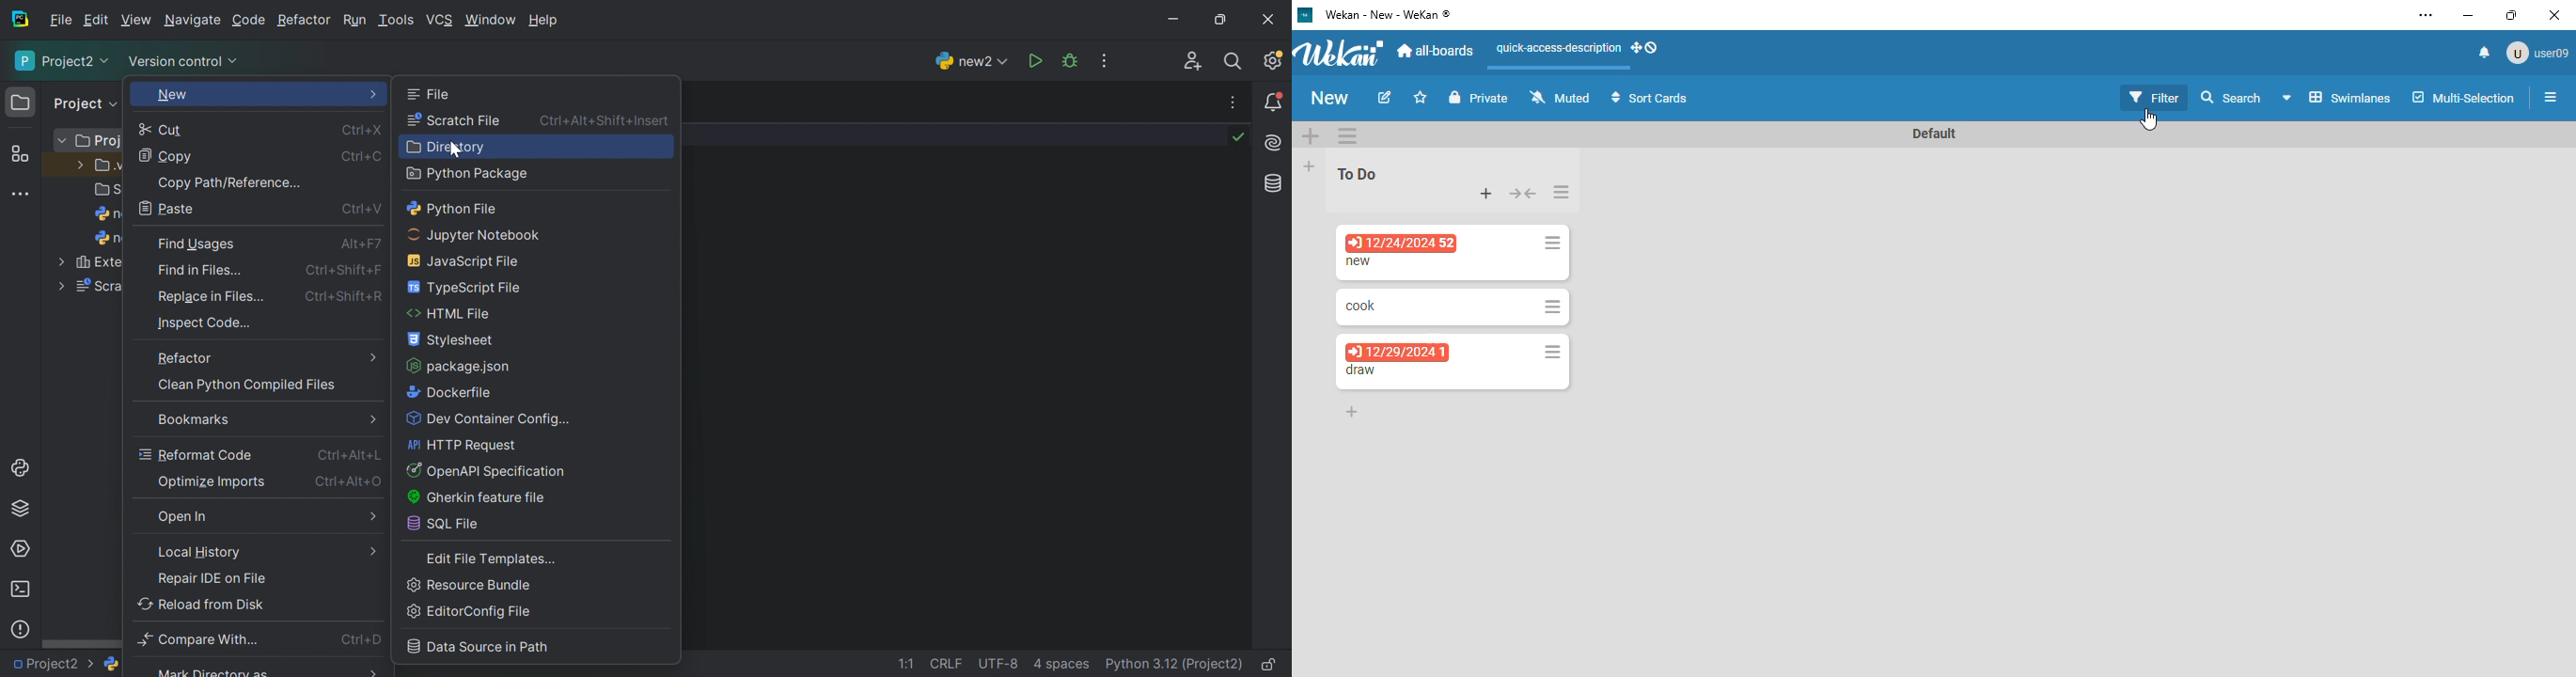 The width and height of the screenshot is (2576, 700). What do you see at coordinates (2337, 97) in the screenshot?
I see `swimlanes` at bounding box center [2337, 97].